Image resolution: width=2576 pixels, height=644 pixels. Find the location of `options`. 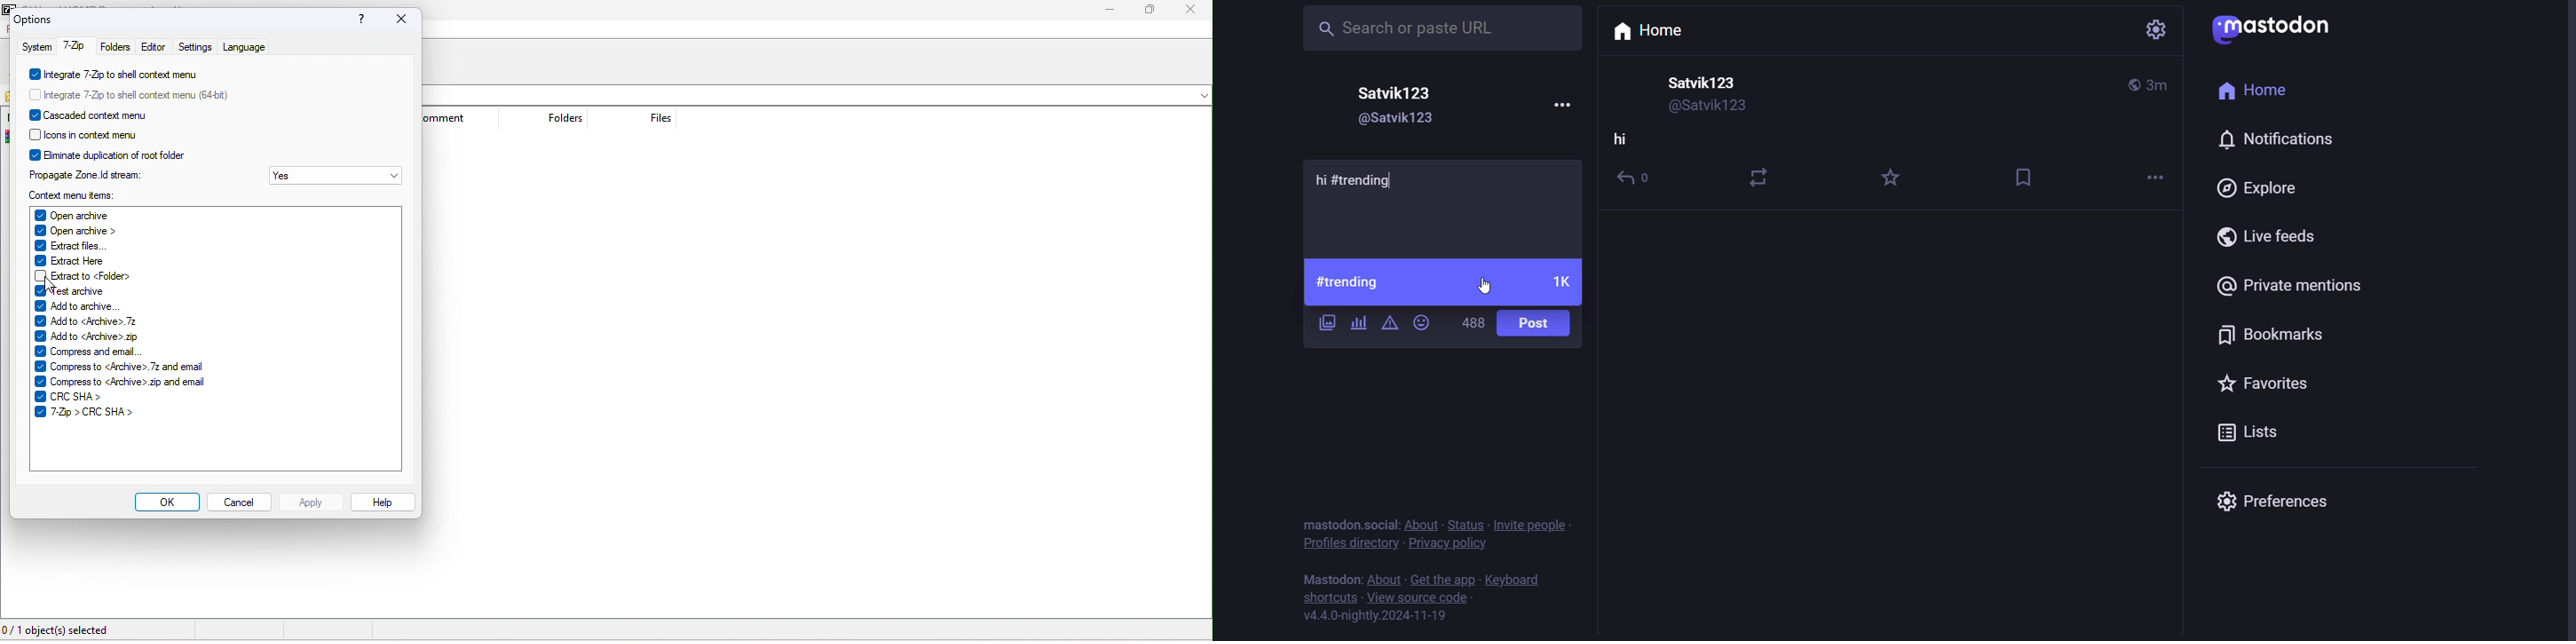

options is located at coordinates (36, 20).